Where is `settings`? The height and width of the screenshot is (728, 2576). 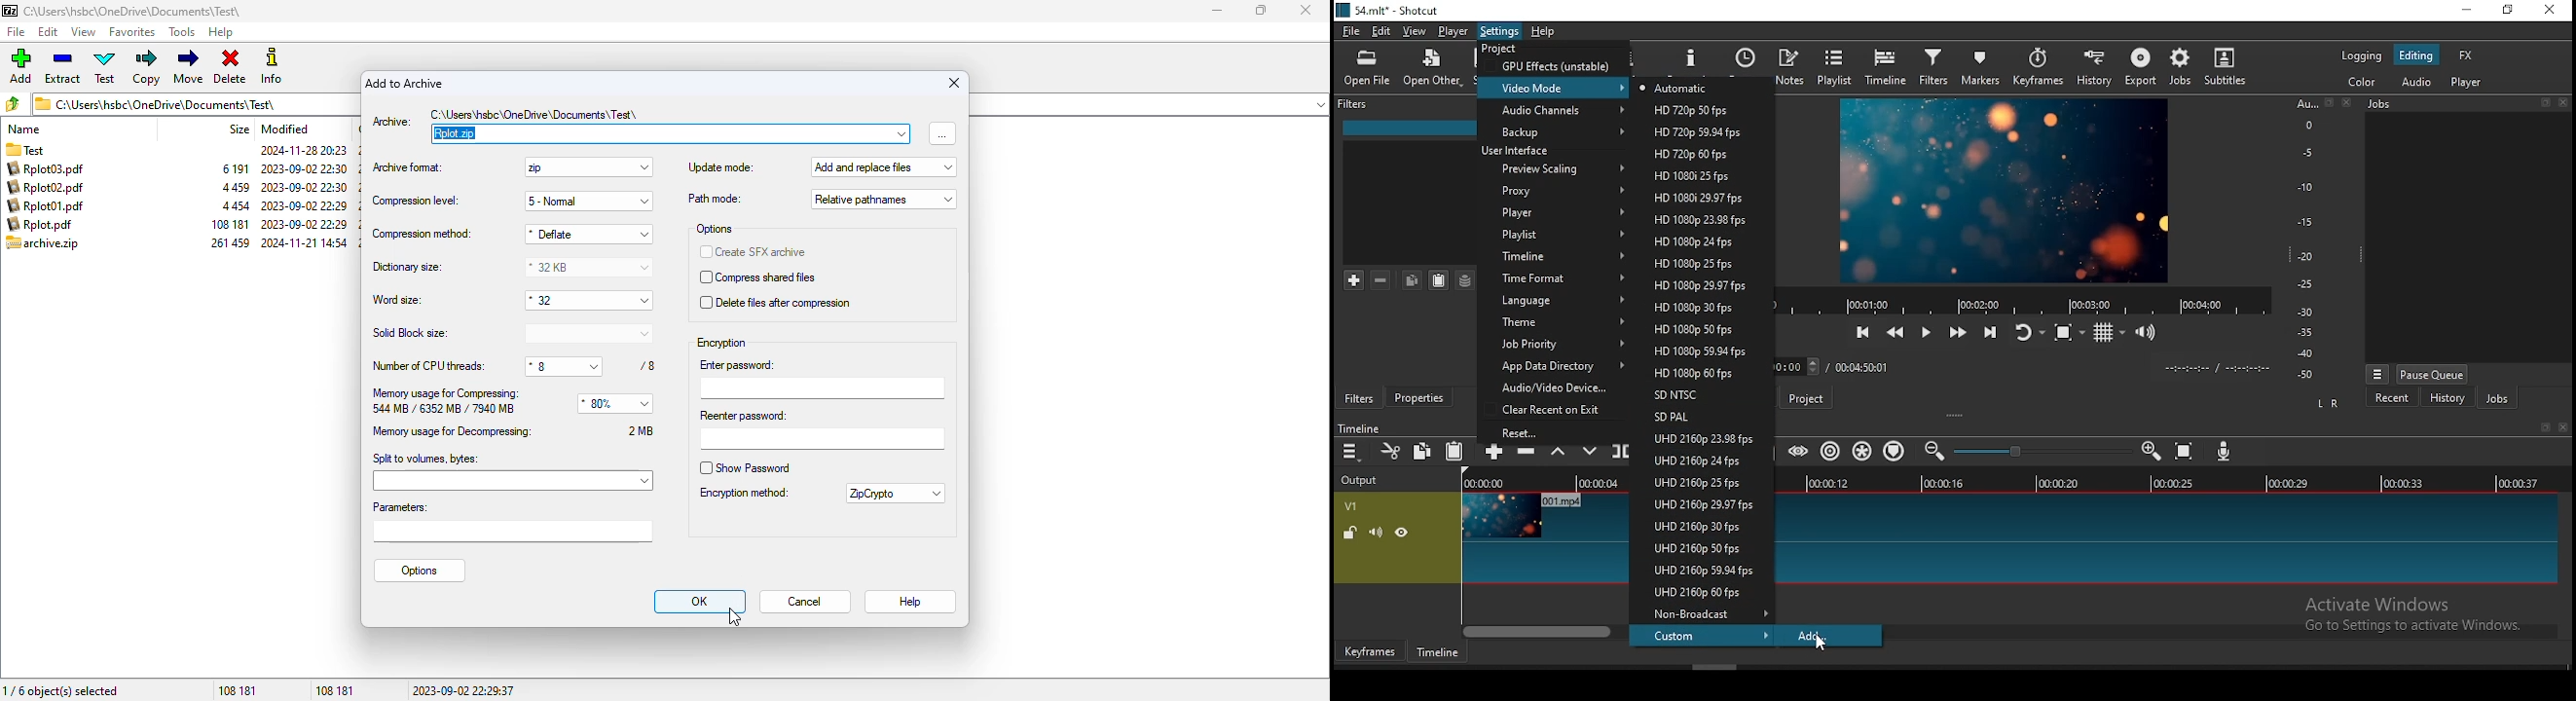
settings is located at coordinates (1500, 31).